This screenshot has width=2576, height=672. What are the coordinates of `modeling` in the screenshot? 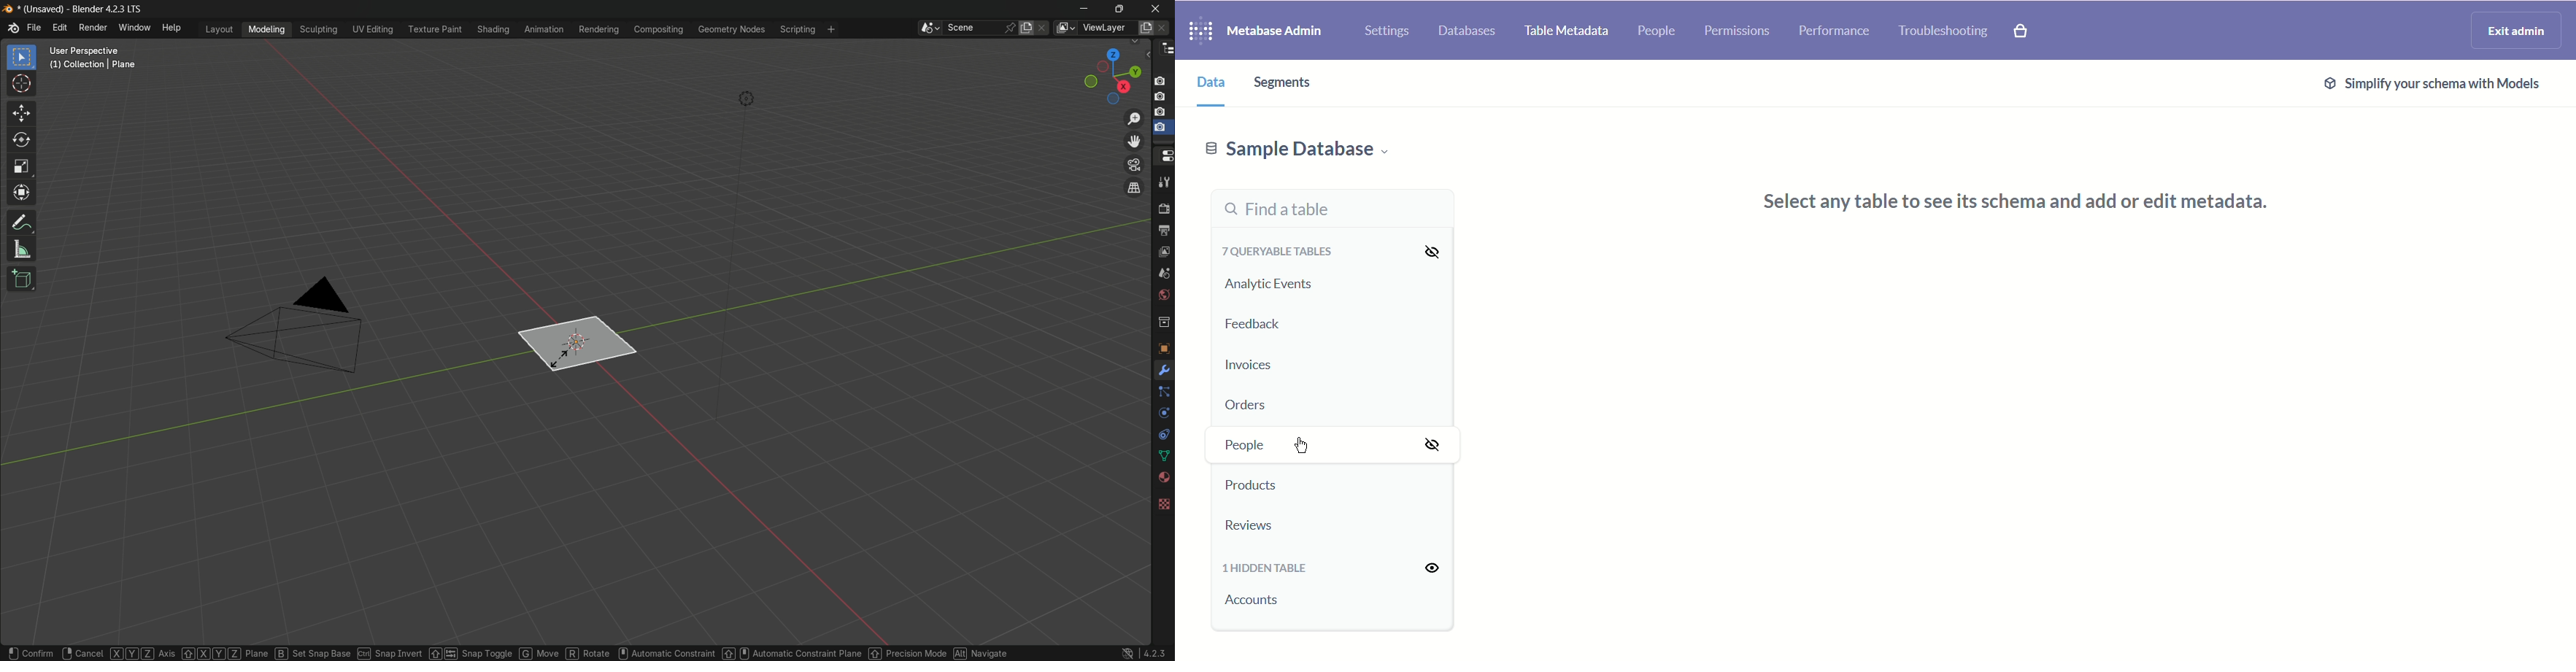 It's located at (265, 29).